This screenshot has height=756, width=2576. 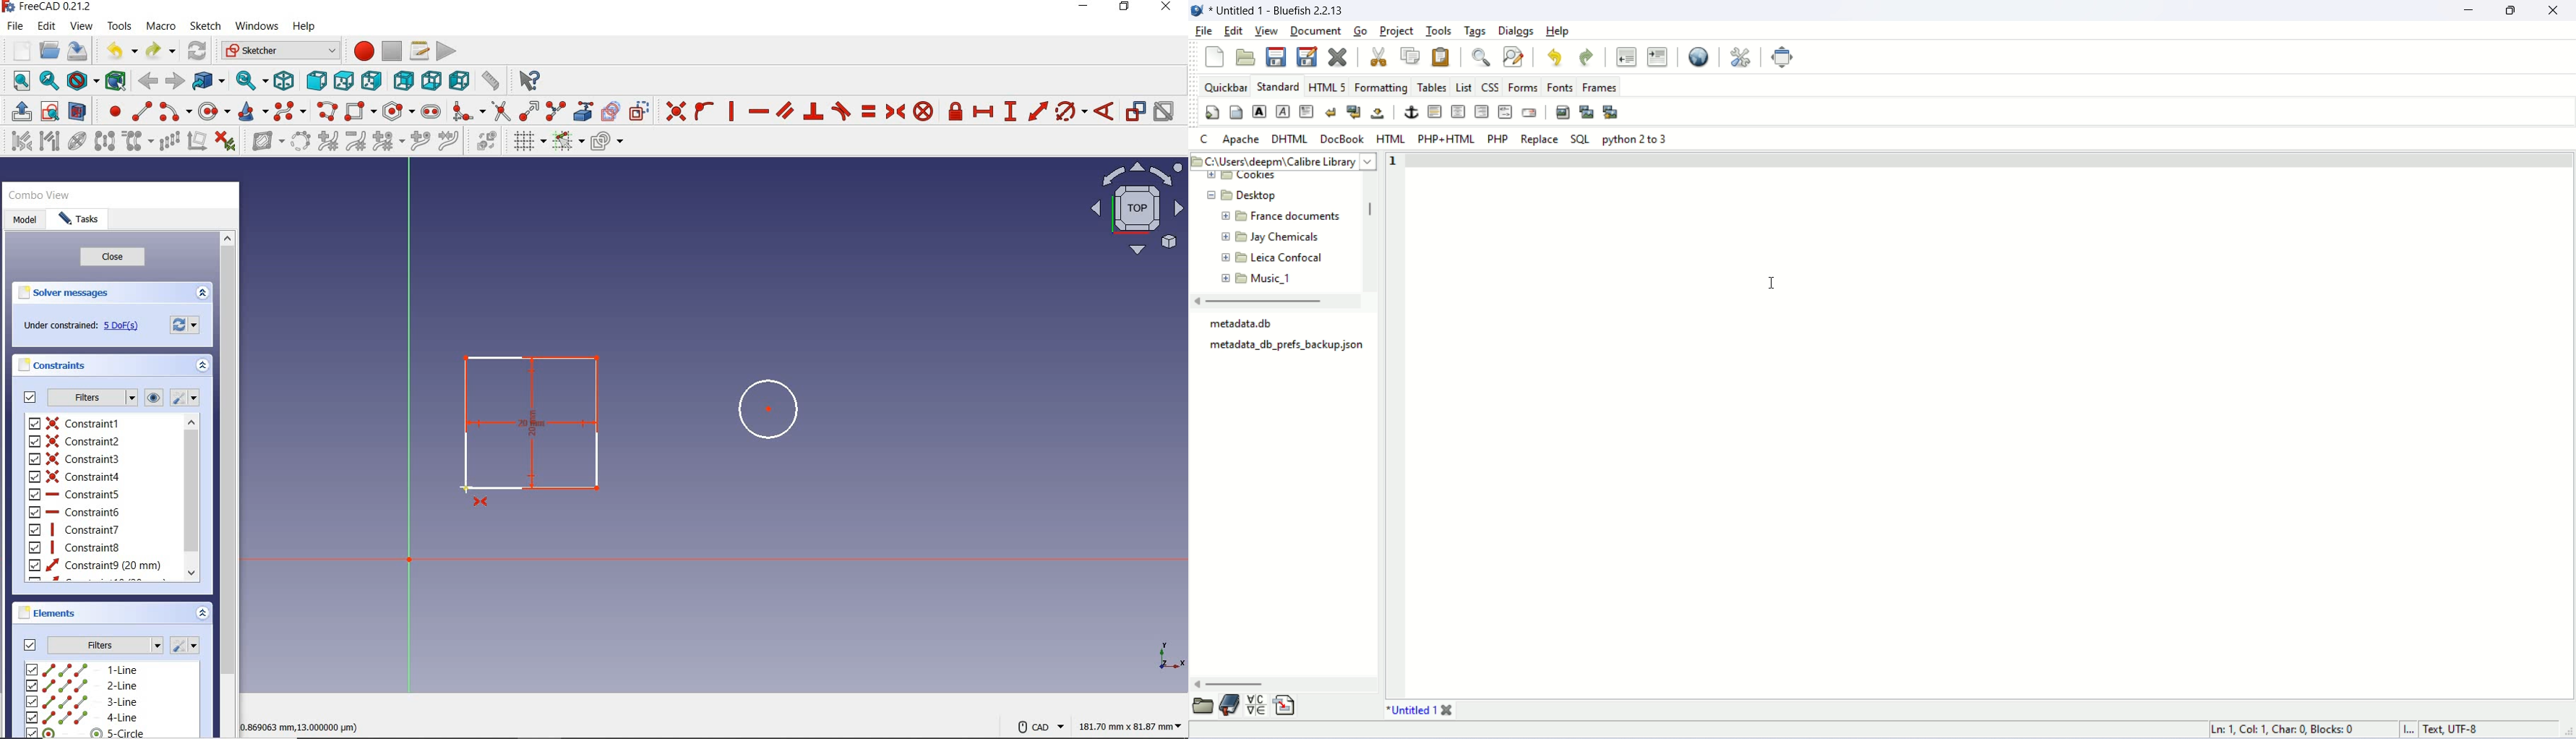 What do you see at coordinates (1106, 111) in the screenshot?
I see `constrain angle` at bounding box center [1106, 111].